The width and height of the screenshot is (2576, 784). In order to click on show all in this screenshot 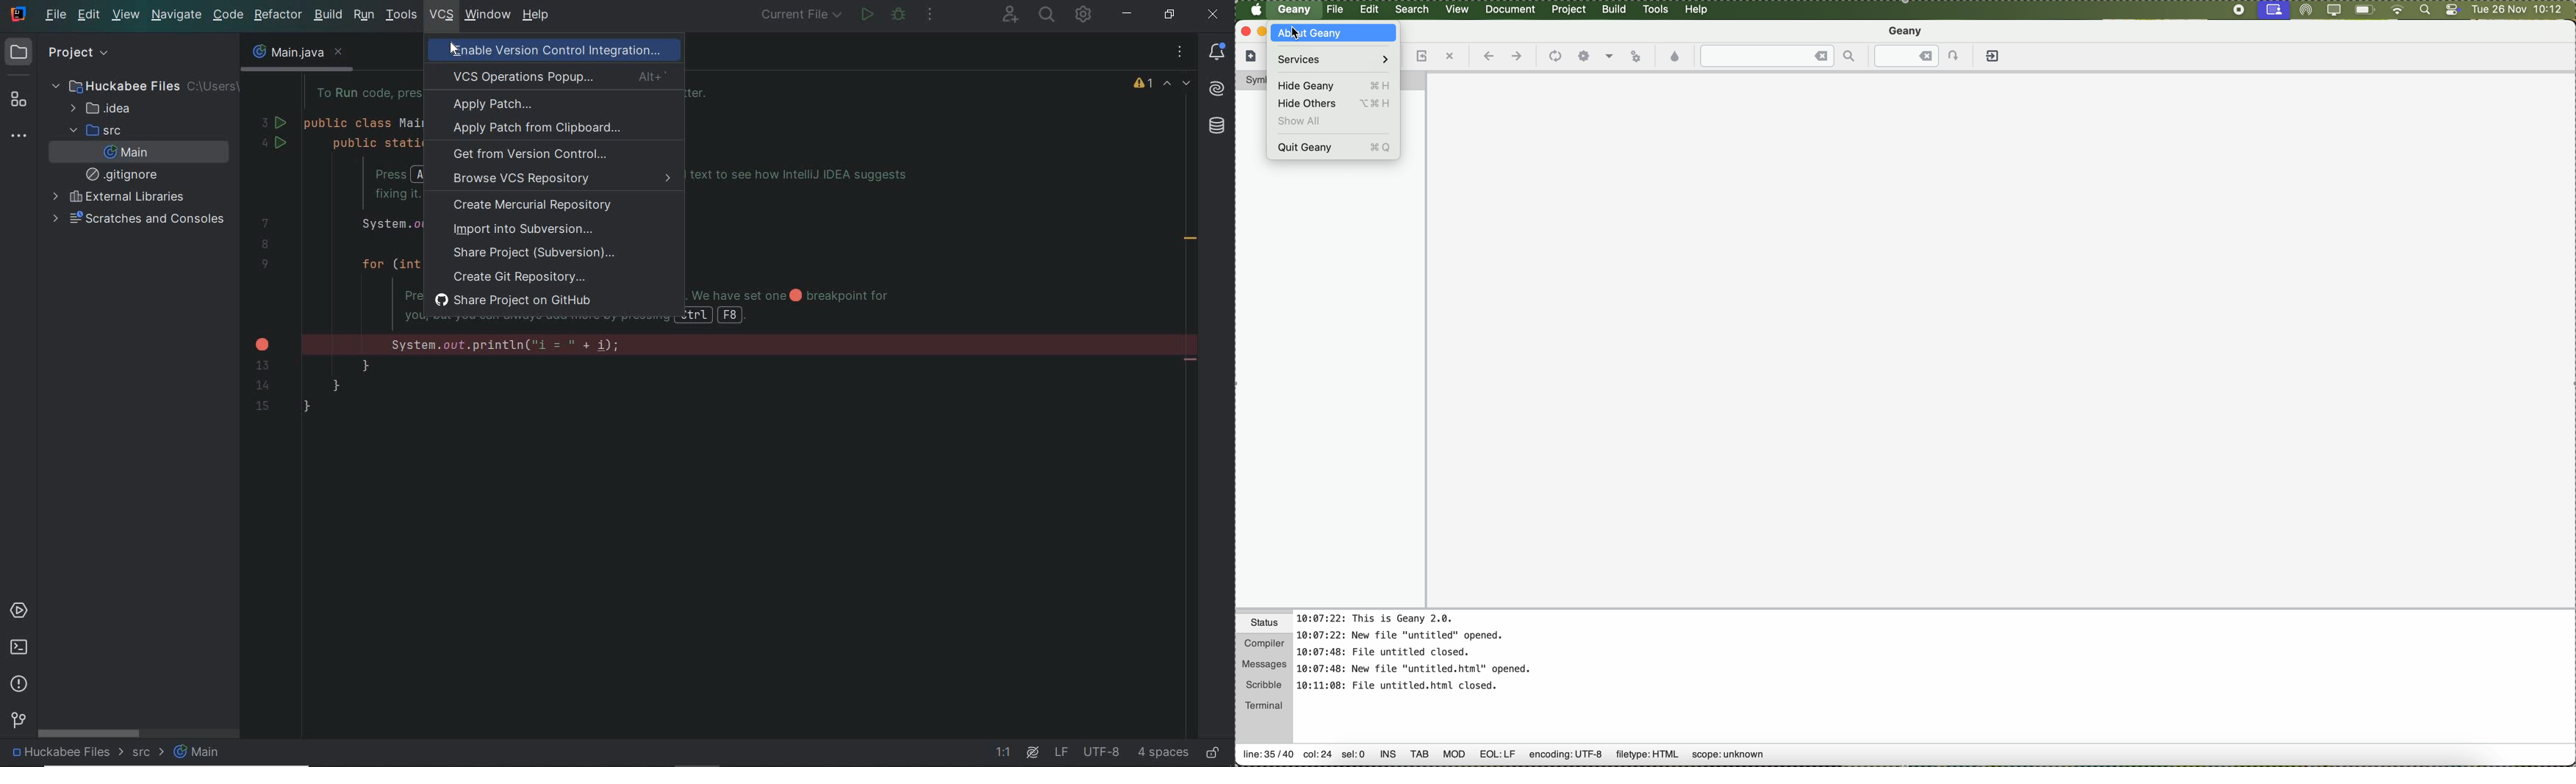, I will do `click(1304, 122)`.